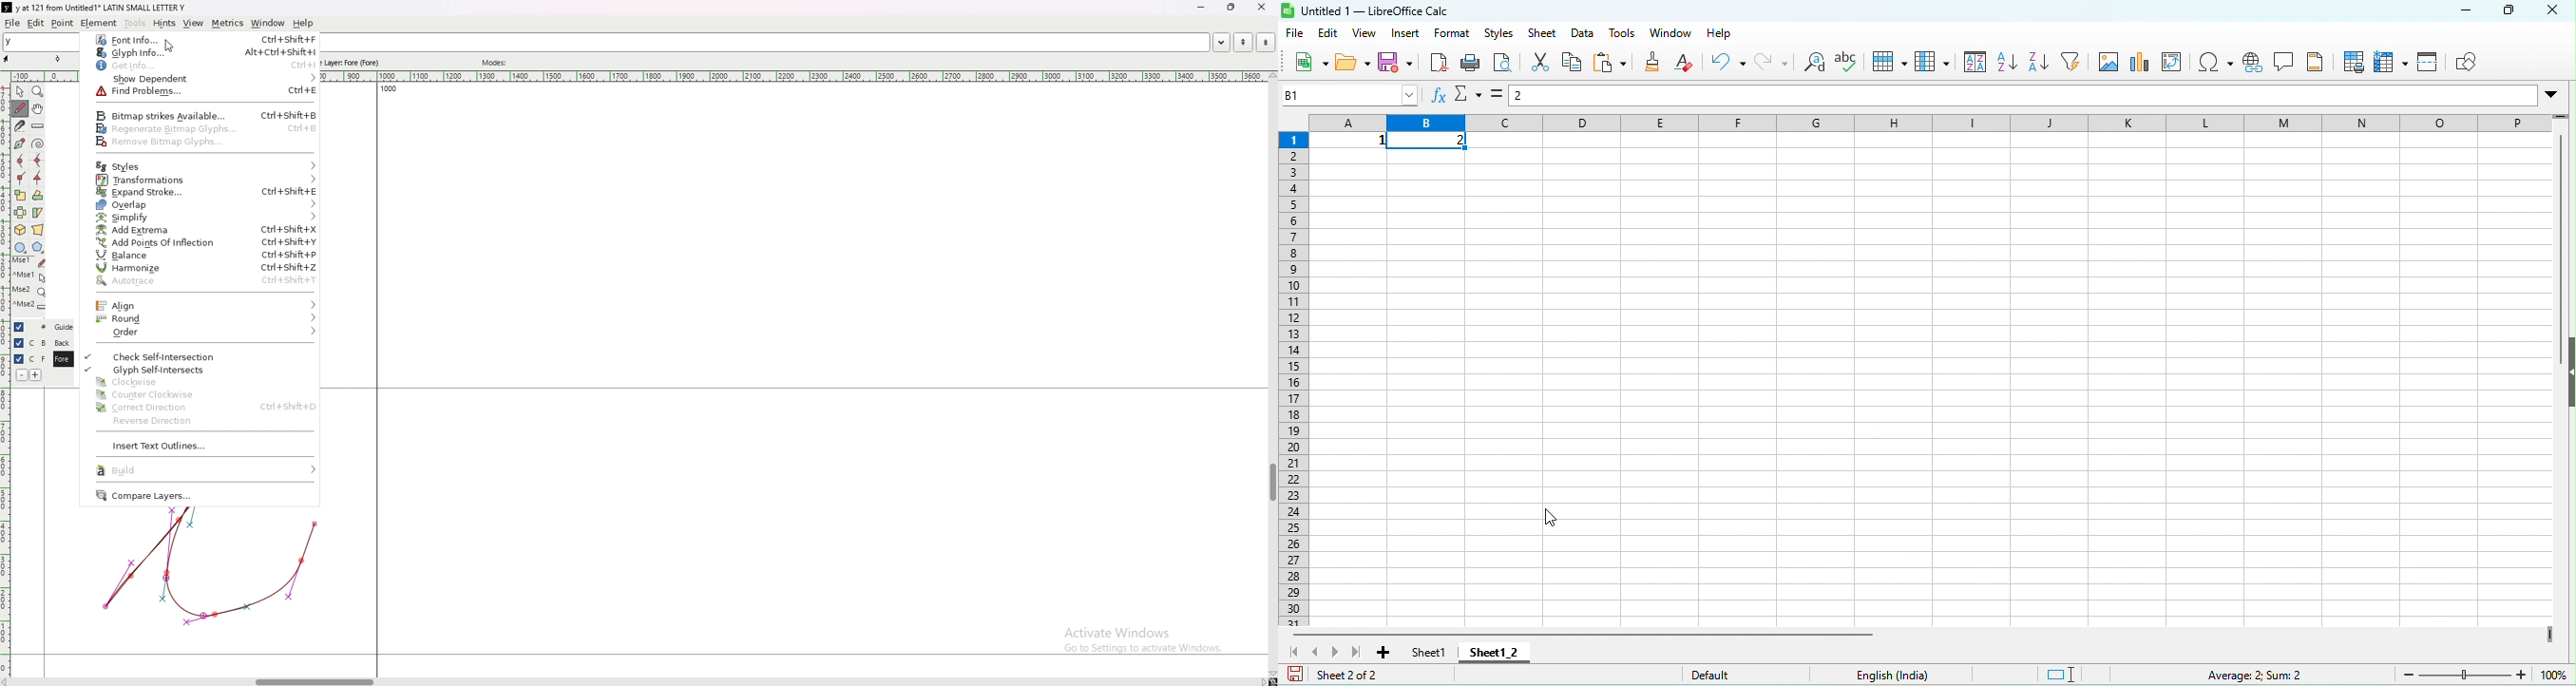 The image size is (2576, 700). Describe the element at coordinates (201, 229) in the screenshot. I see `add extreme` at that location.